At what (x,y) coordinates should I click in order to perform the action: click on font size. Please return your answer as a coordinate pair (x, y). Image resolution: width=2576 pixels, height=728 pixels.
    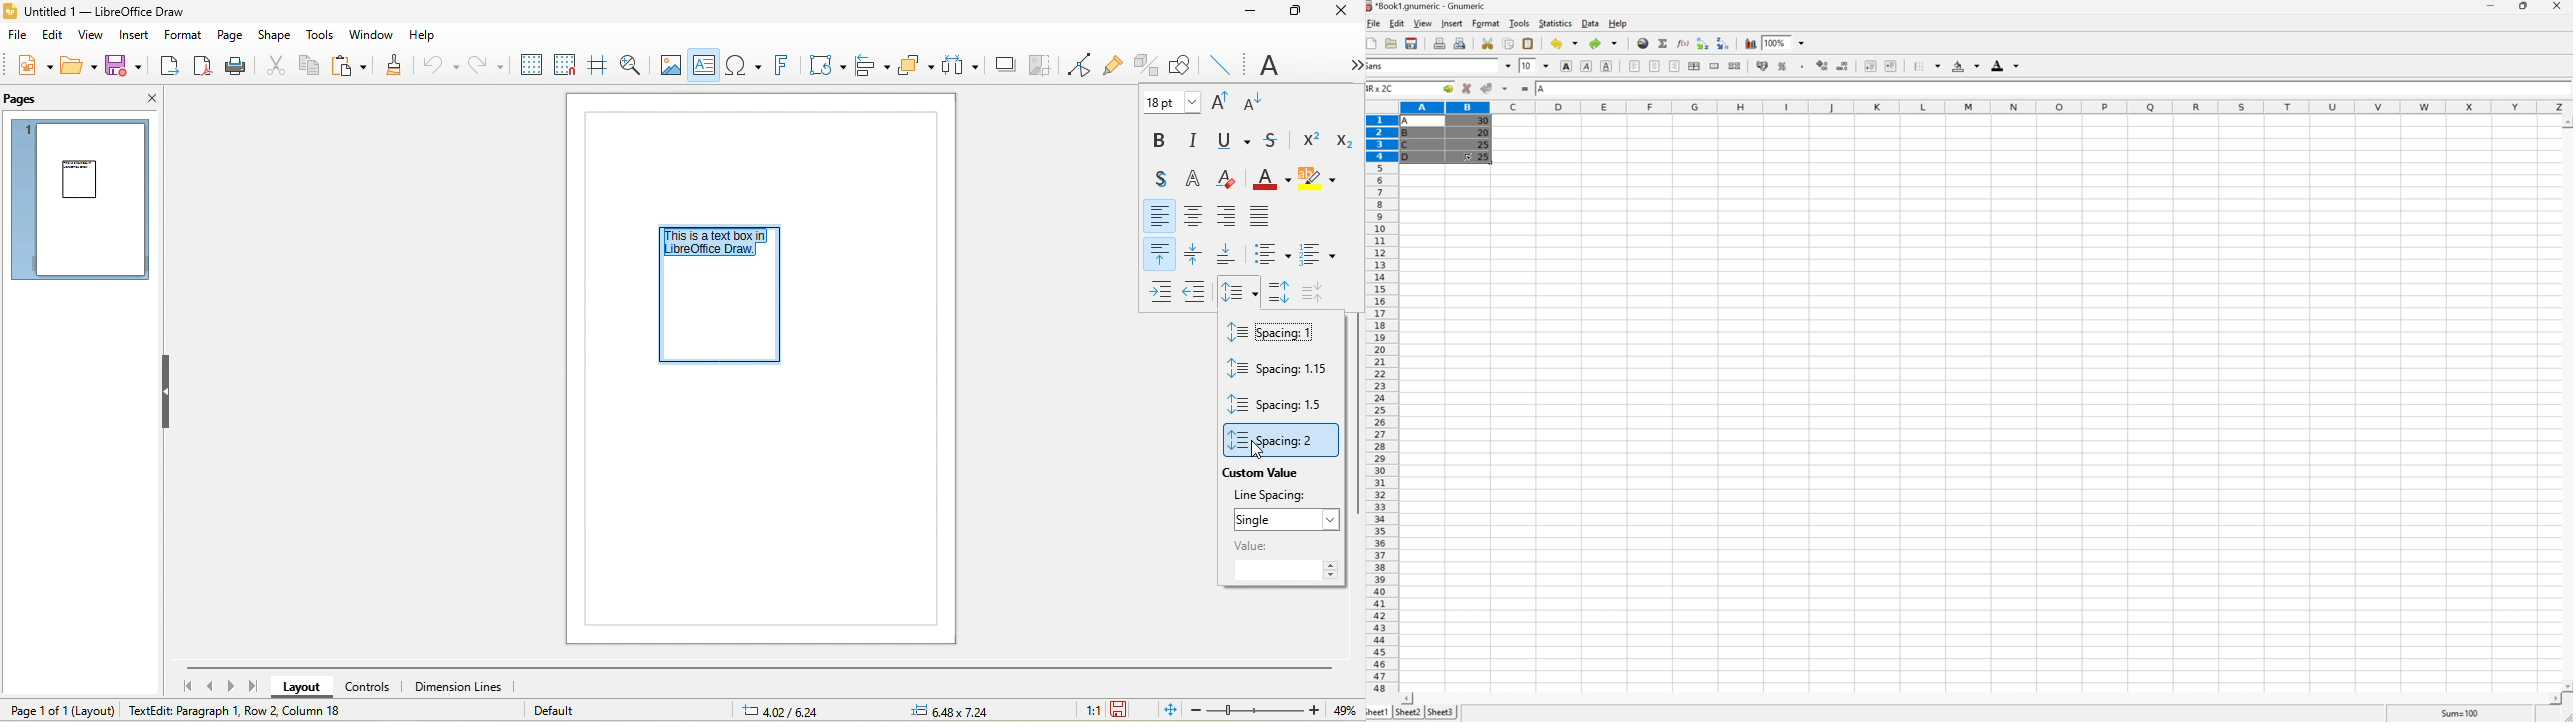
    Looking at the image, I should click on (1169, 102).